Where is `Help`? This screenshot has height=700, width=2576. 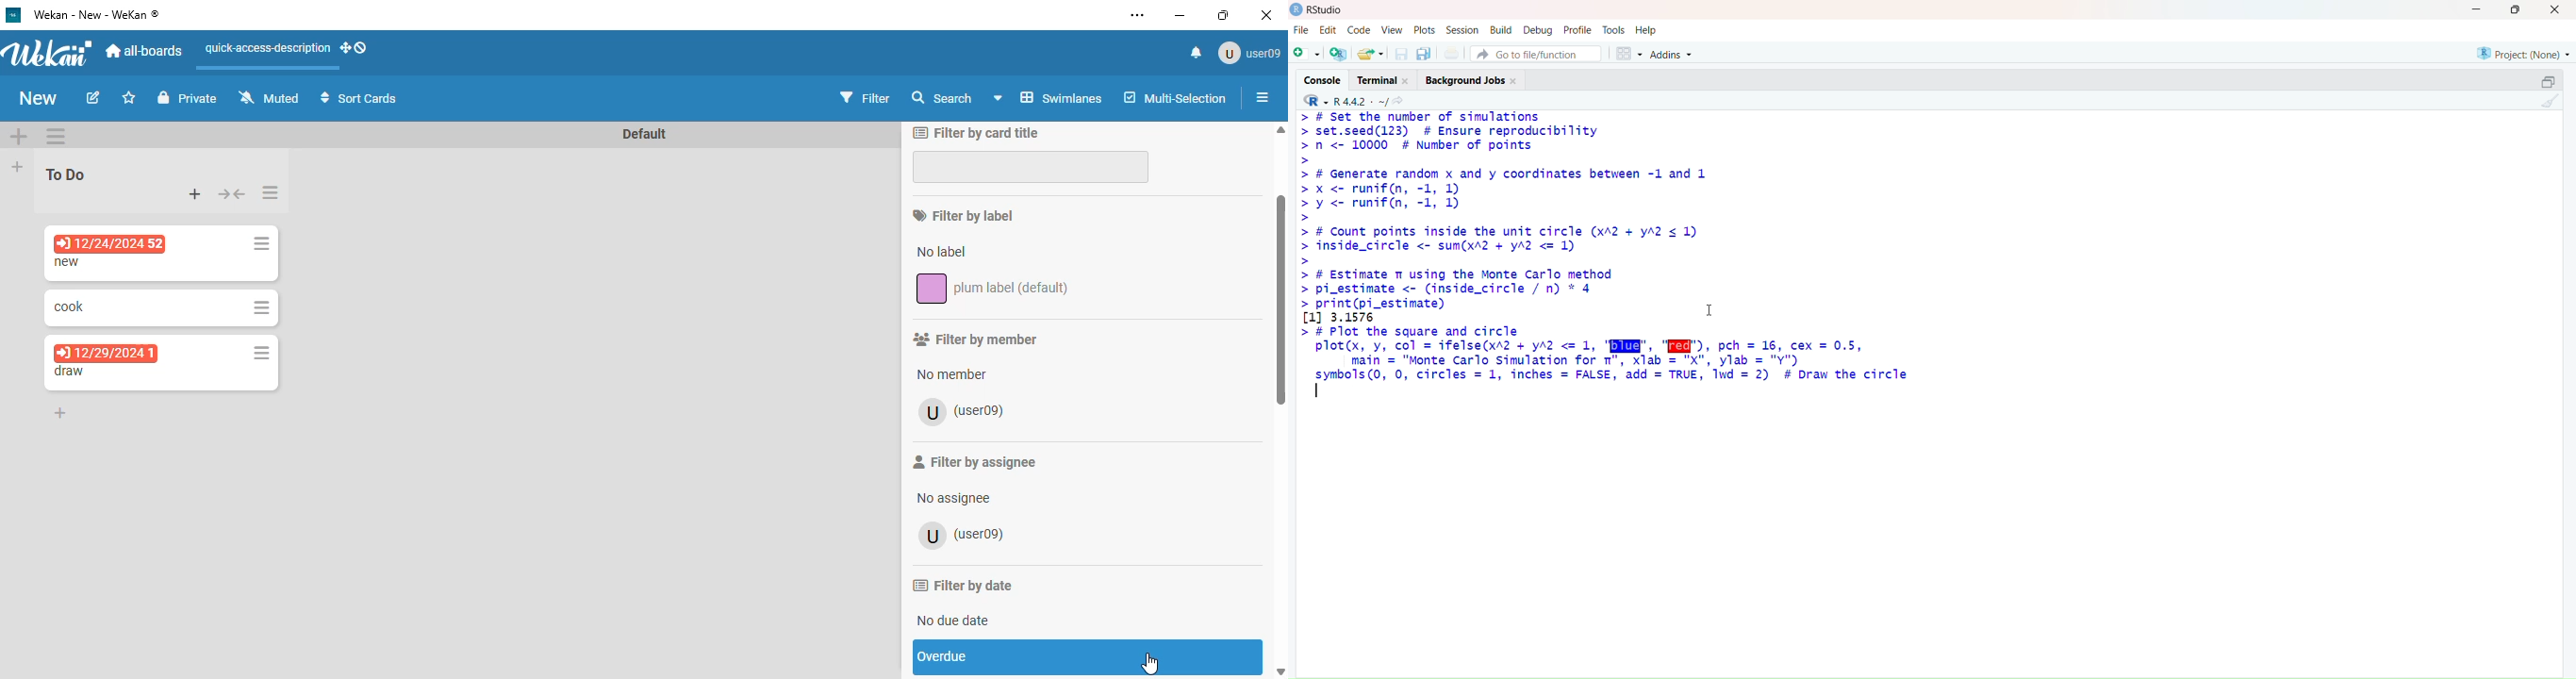
Help is located at coordinates (1649, 29).